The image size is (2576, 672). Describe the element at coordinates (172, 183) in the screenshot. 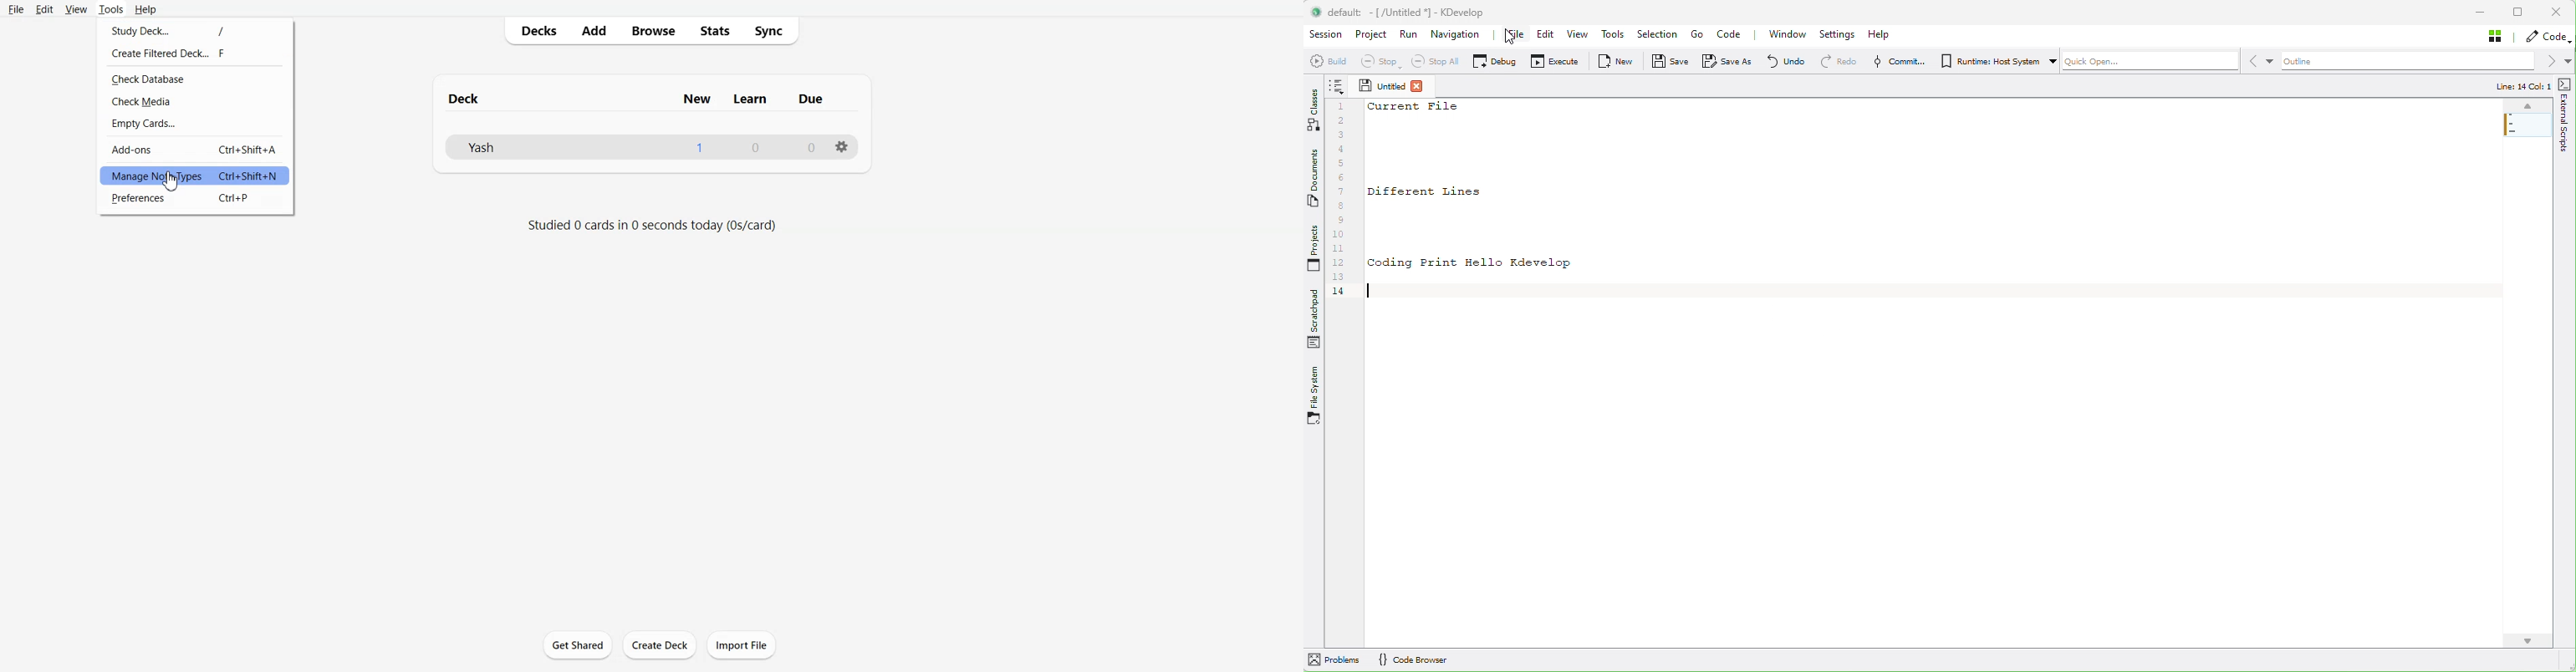

I see `Cursor` at that location.